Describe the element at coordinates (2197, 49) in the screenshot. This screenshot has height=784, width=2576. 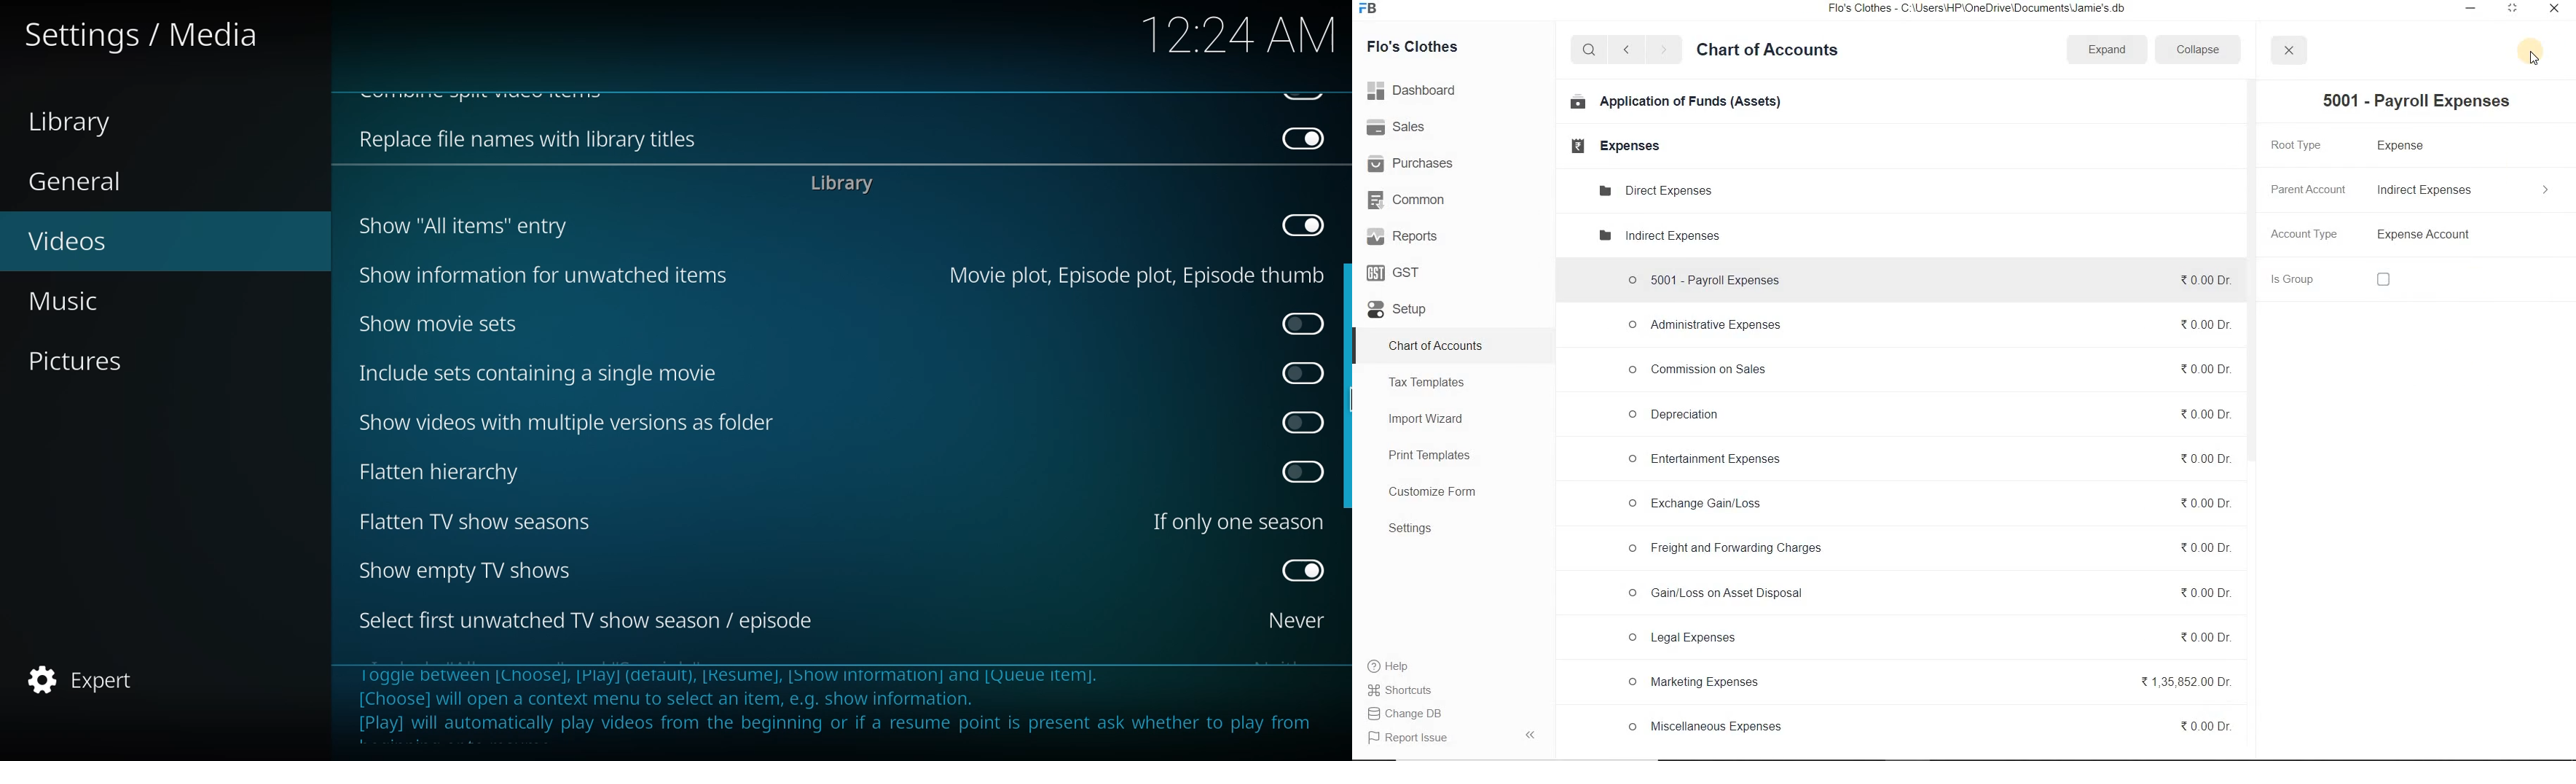
I see `Collapse` at that location.